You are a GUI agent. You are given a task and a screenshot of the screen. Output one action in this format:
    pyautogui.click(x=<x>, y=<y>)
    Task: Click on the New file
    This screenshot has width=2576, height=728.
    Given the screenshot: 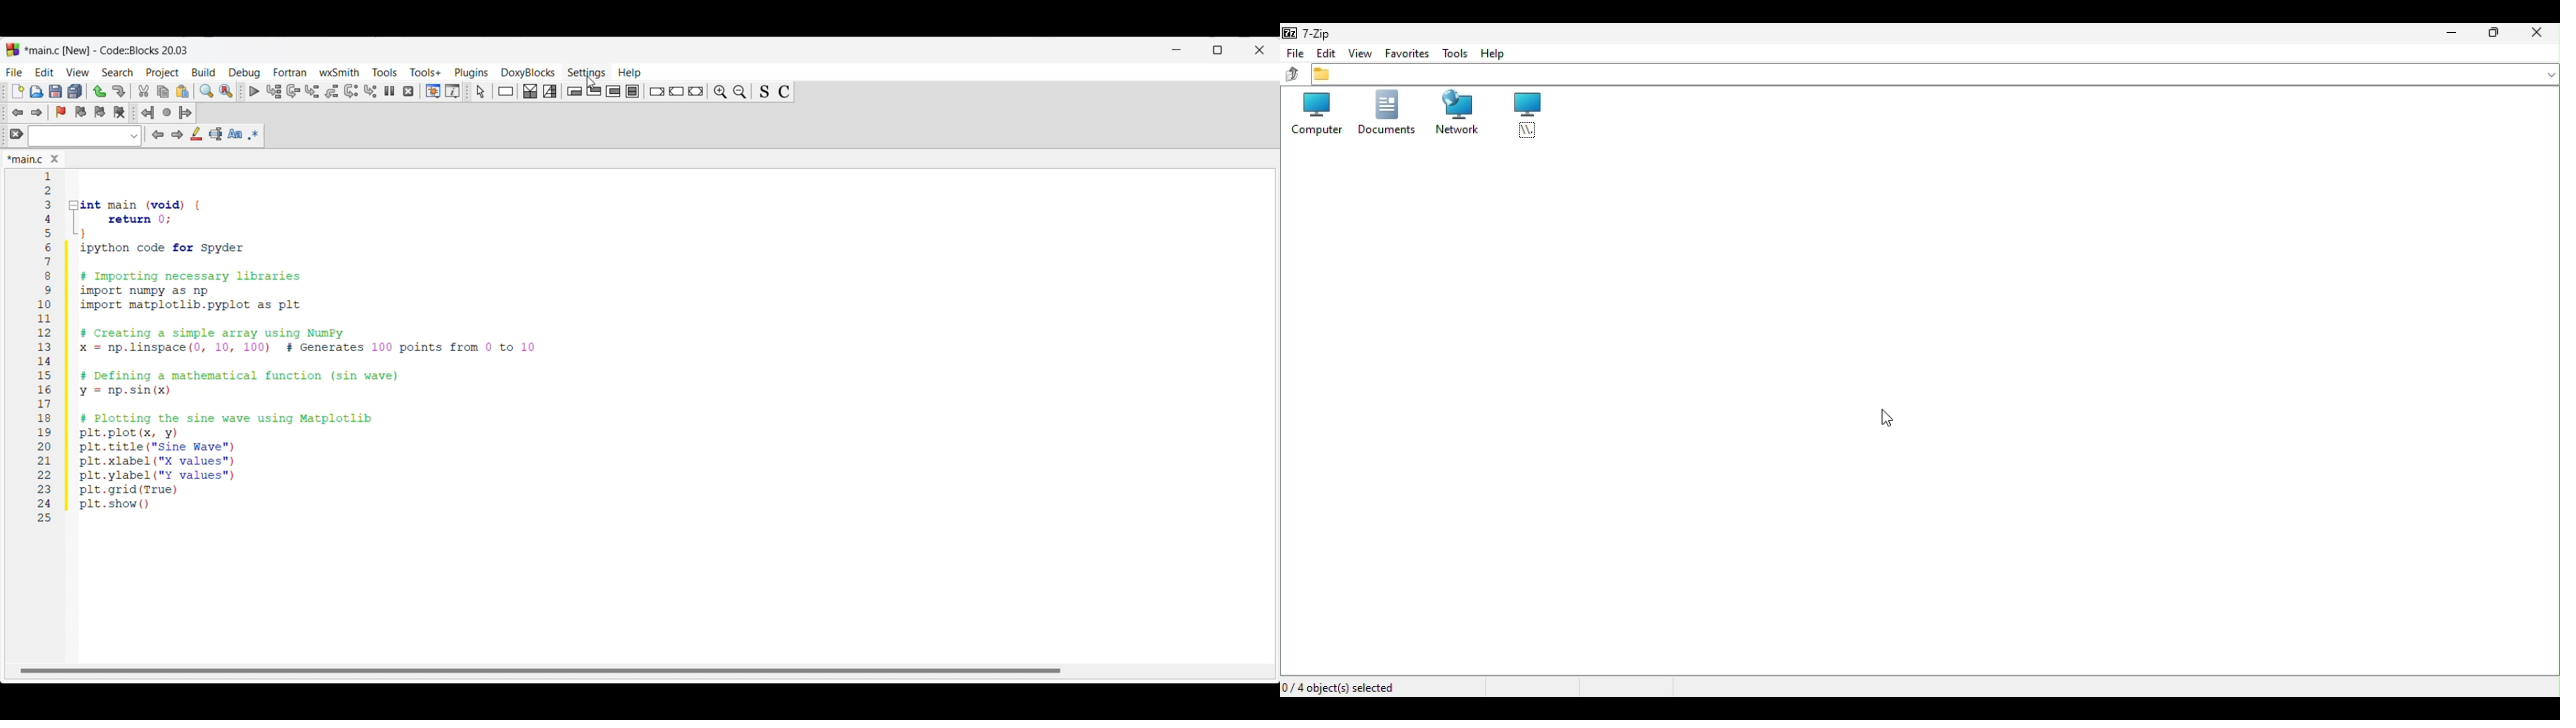 What is the action you would take?
    pyautogui.click(x=18, y=91)
    